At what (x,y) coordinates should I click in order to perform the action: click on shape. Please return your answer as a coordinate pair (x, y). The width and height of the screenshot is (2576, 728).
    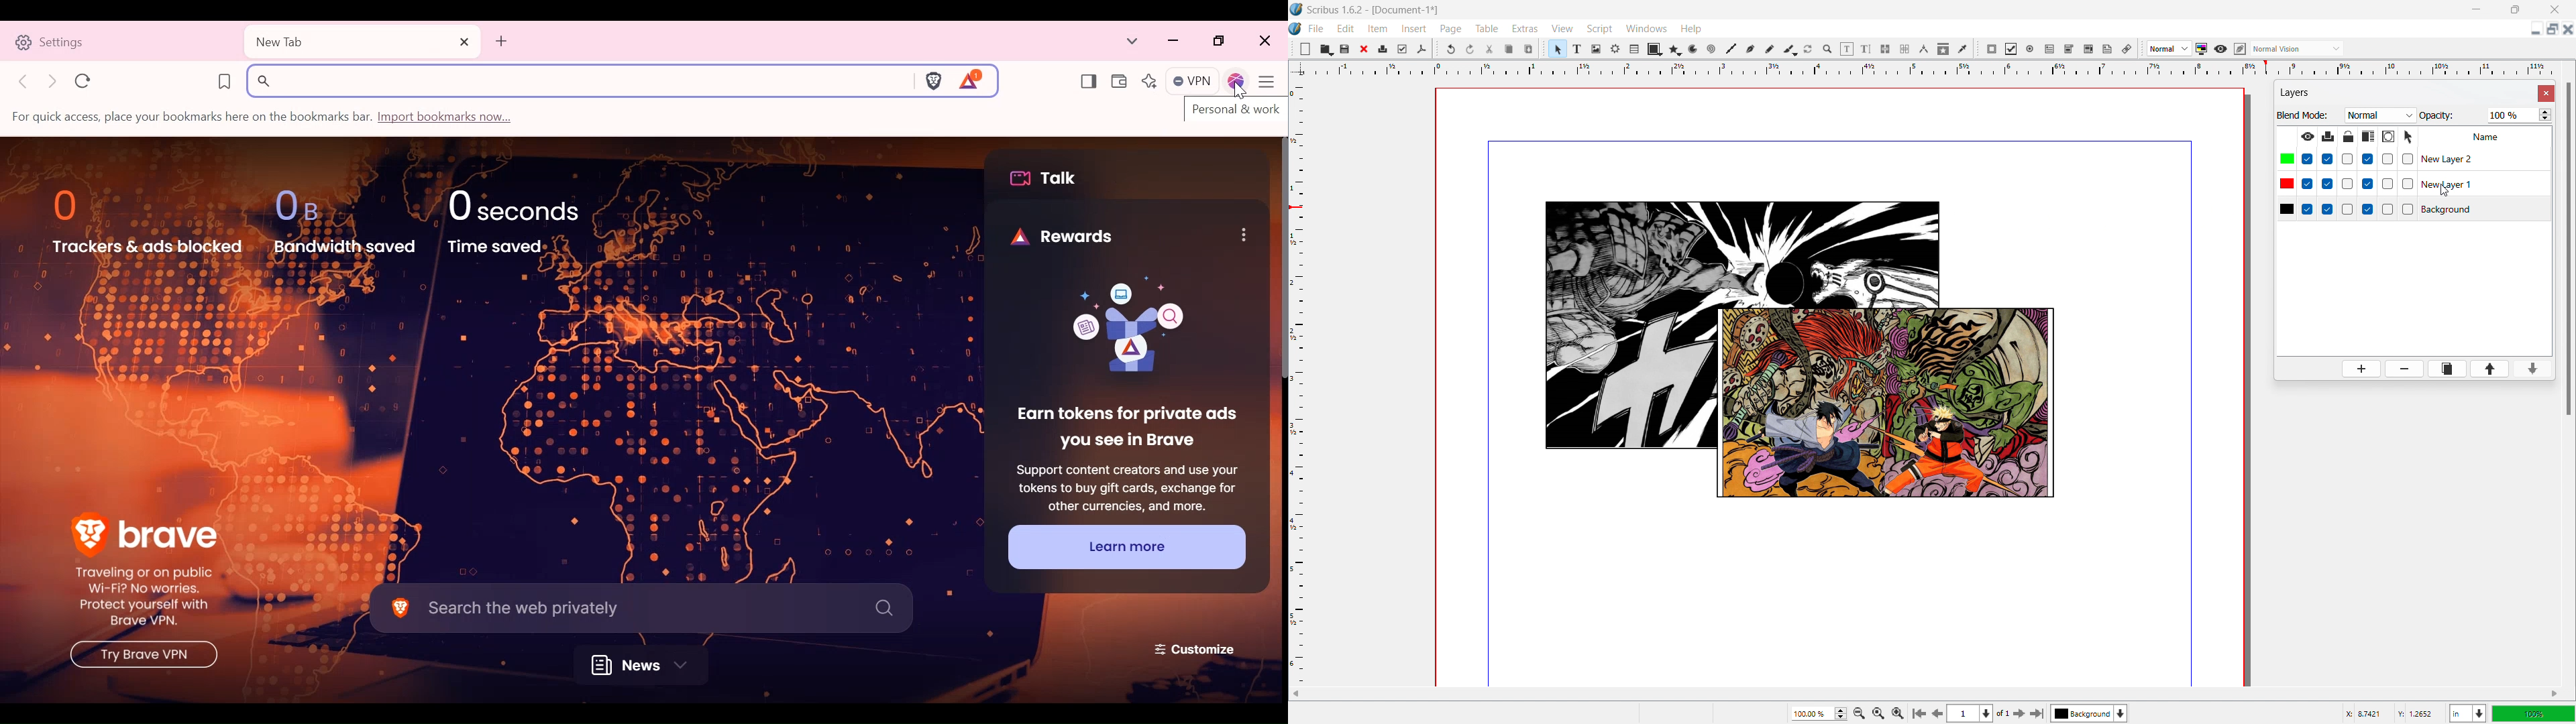
    Looking at the image, I should click on (1654, 49).